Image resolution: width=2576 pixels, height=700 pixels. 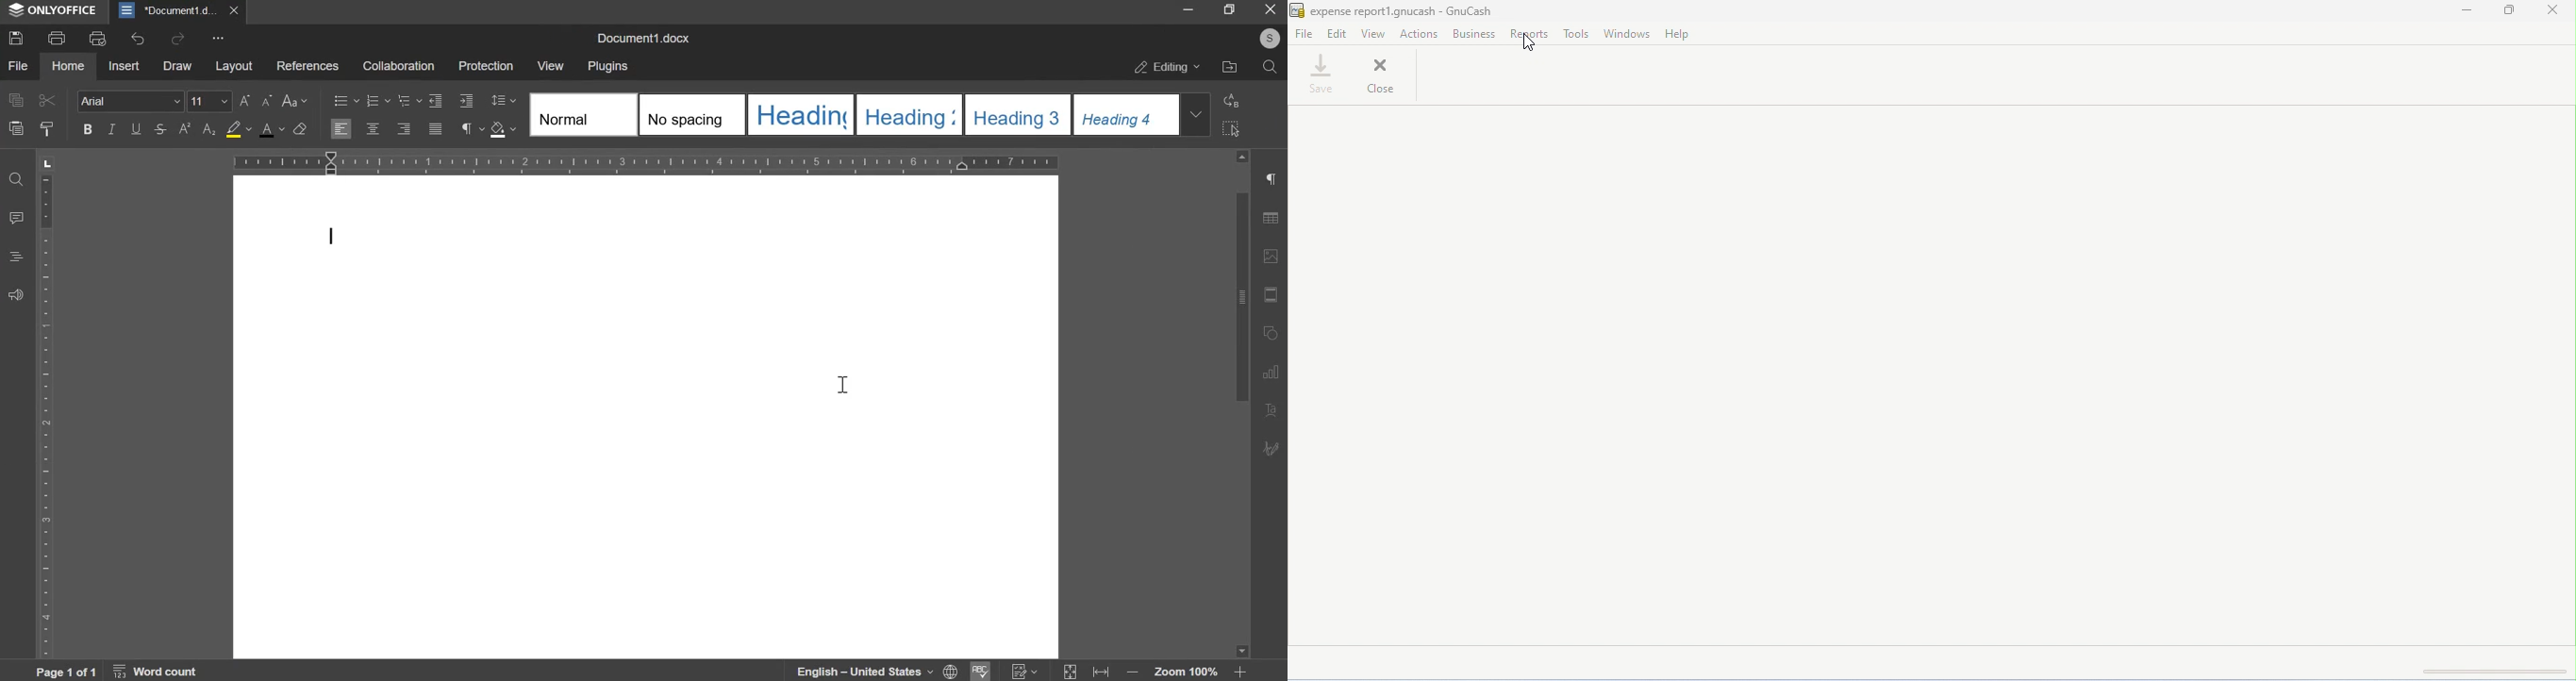 What do you see at coordinates (1268, 9) in the screenshot?
I see `exit` at bounding box center [1268, 9].